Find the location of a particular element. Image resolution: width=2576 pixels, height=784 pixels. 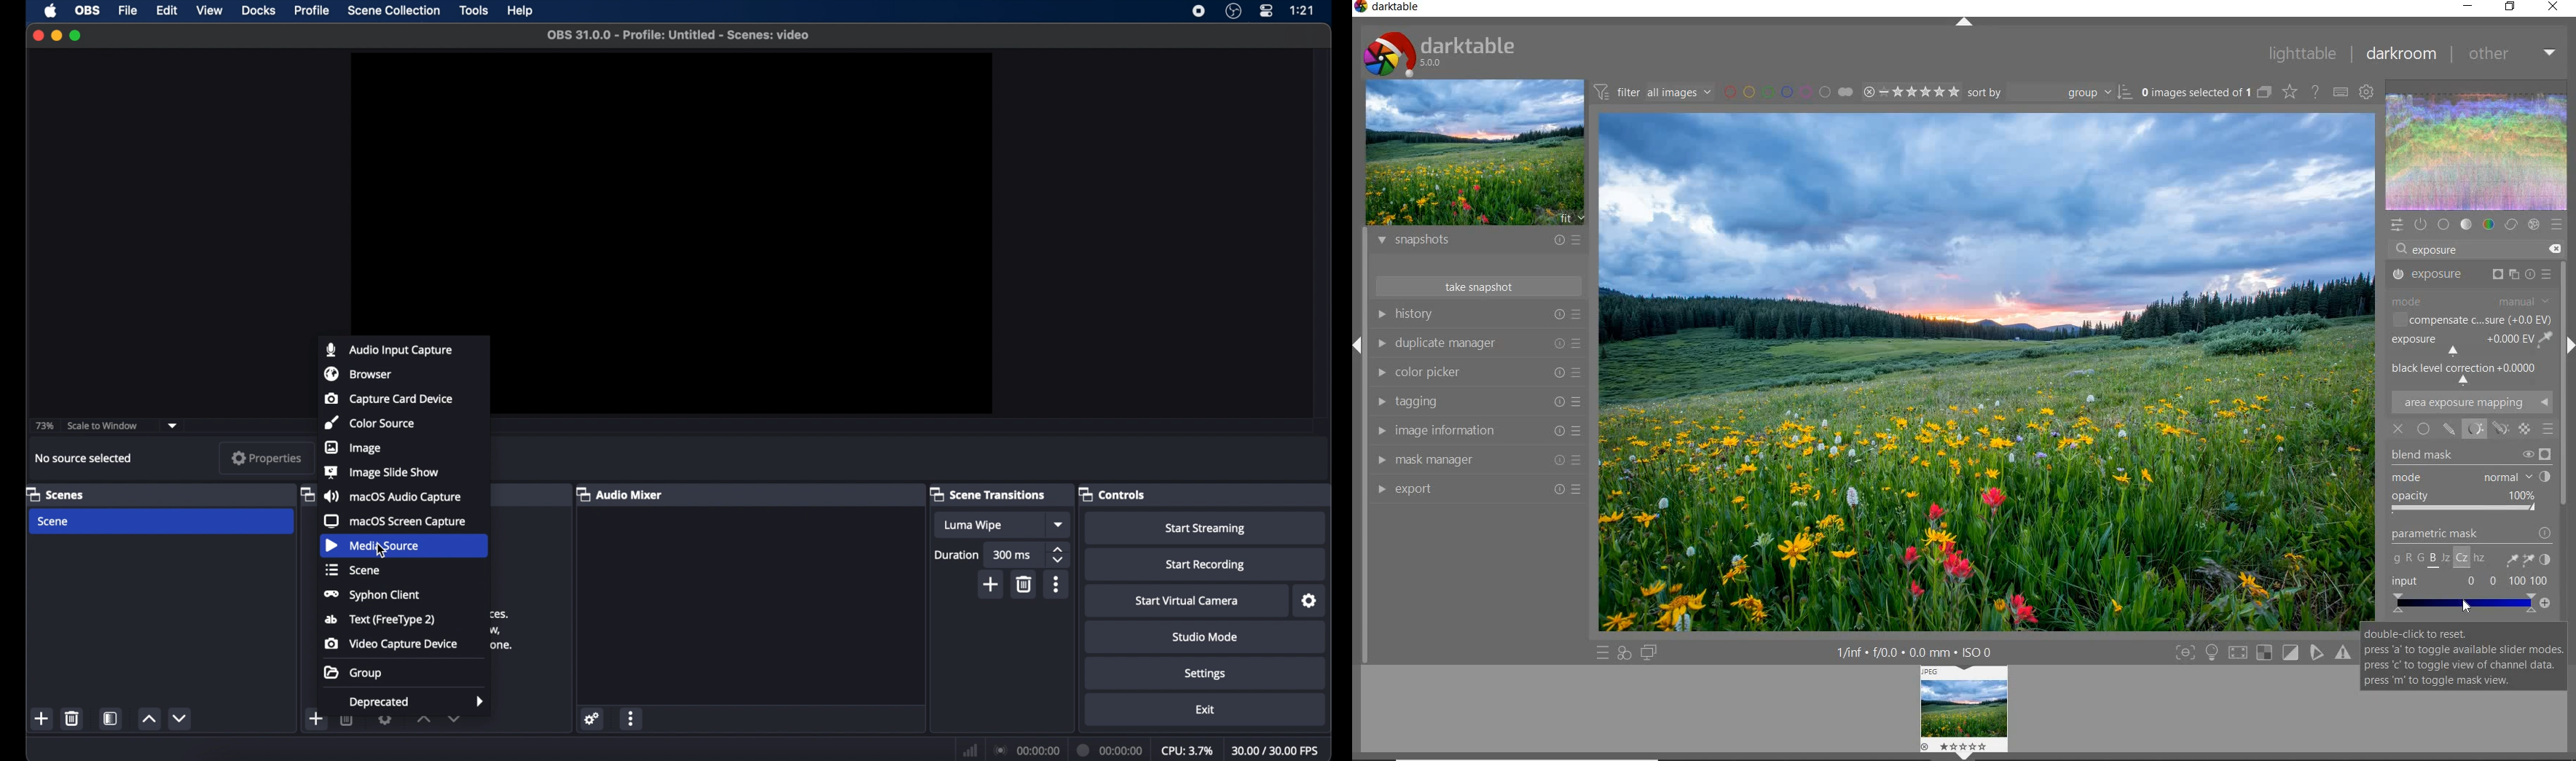

no source selected is located at coordinates (85, 457).